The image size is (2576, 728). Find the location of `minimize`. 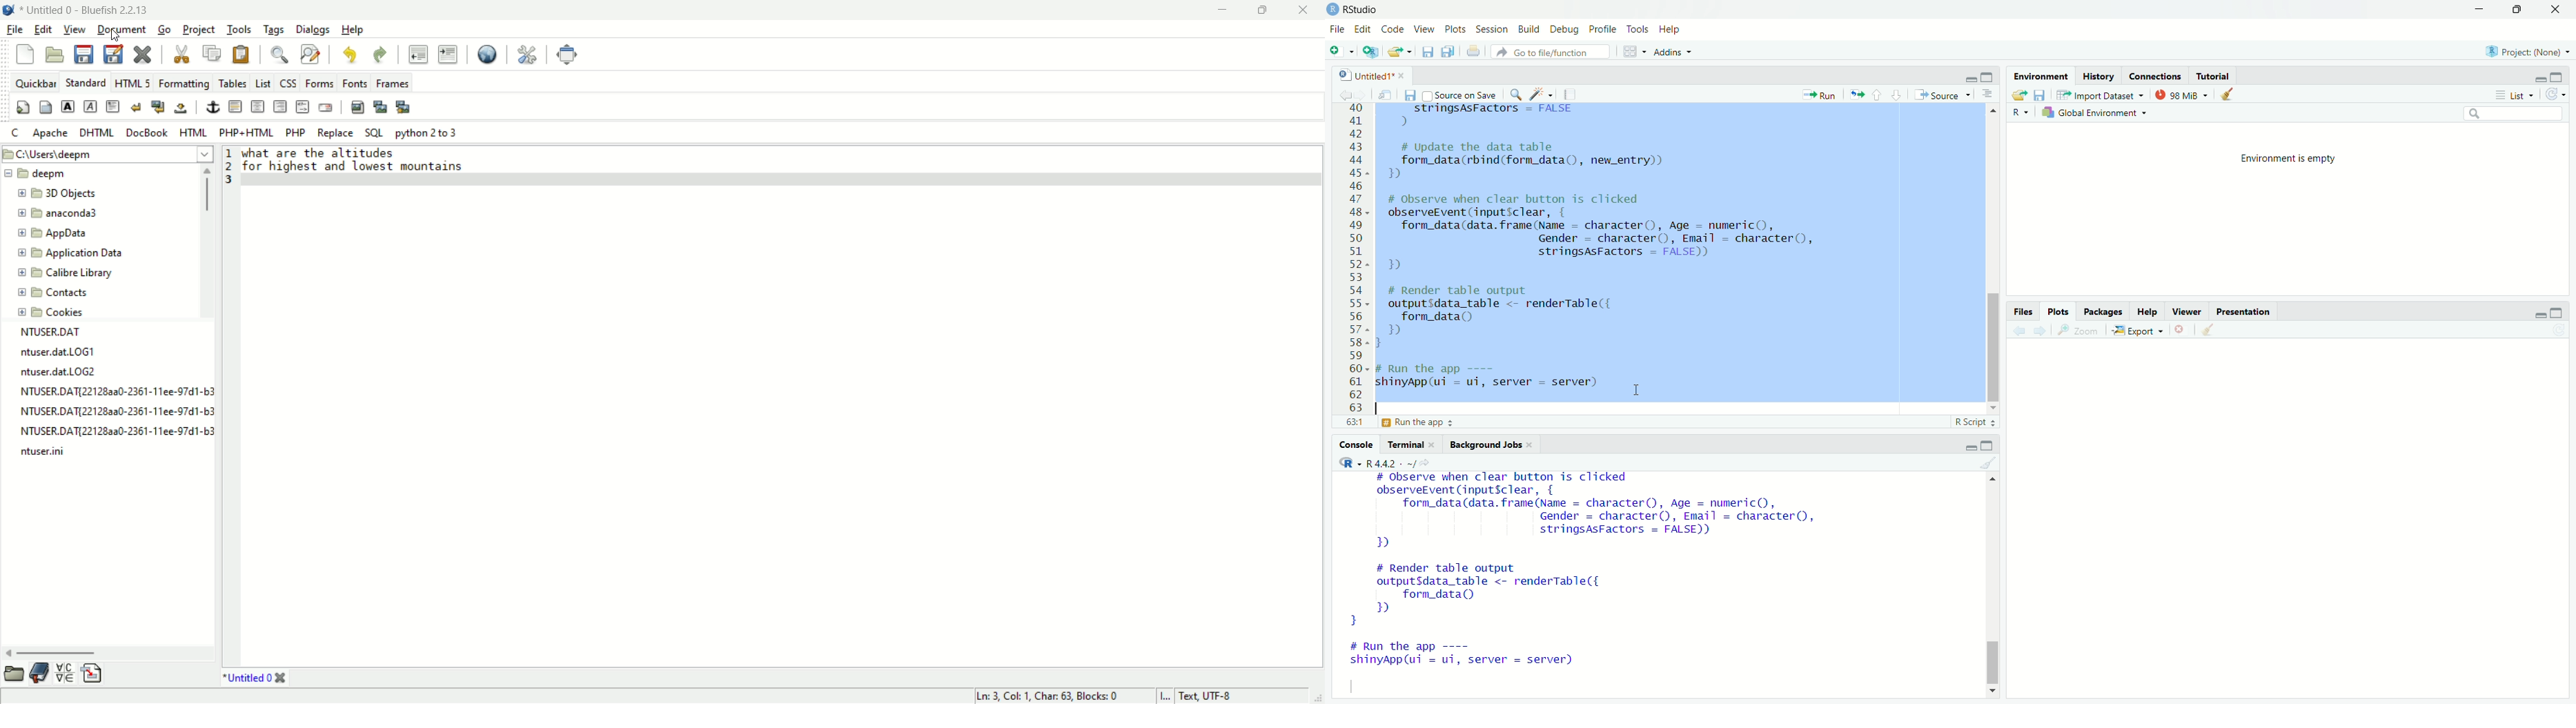

minimize is located at coordinates (1968, 77).